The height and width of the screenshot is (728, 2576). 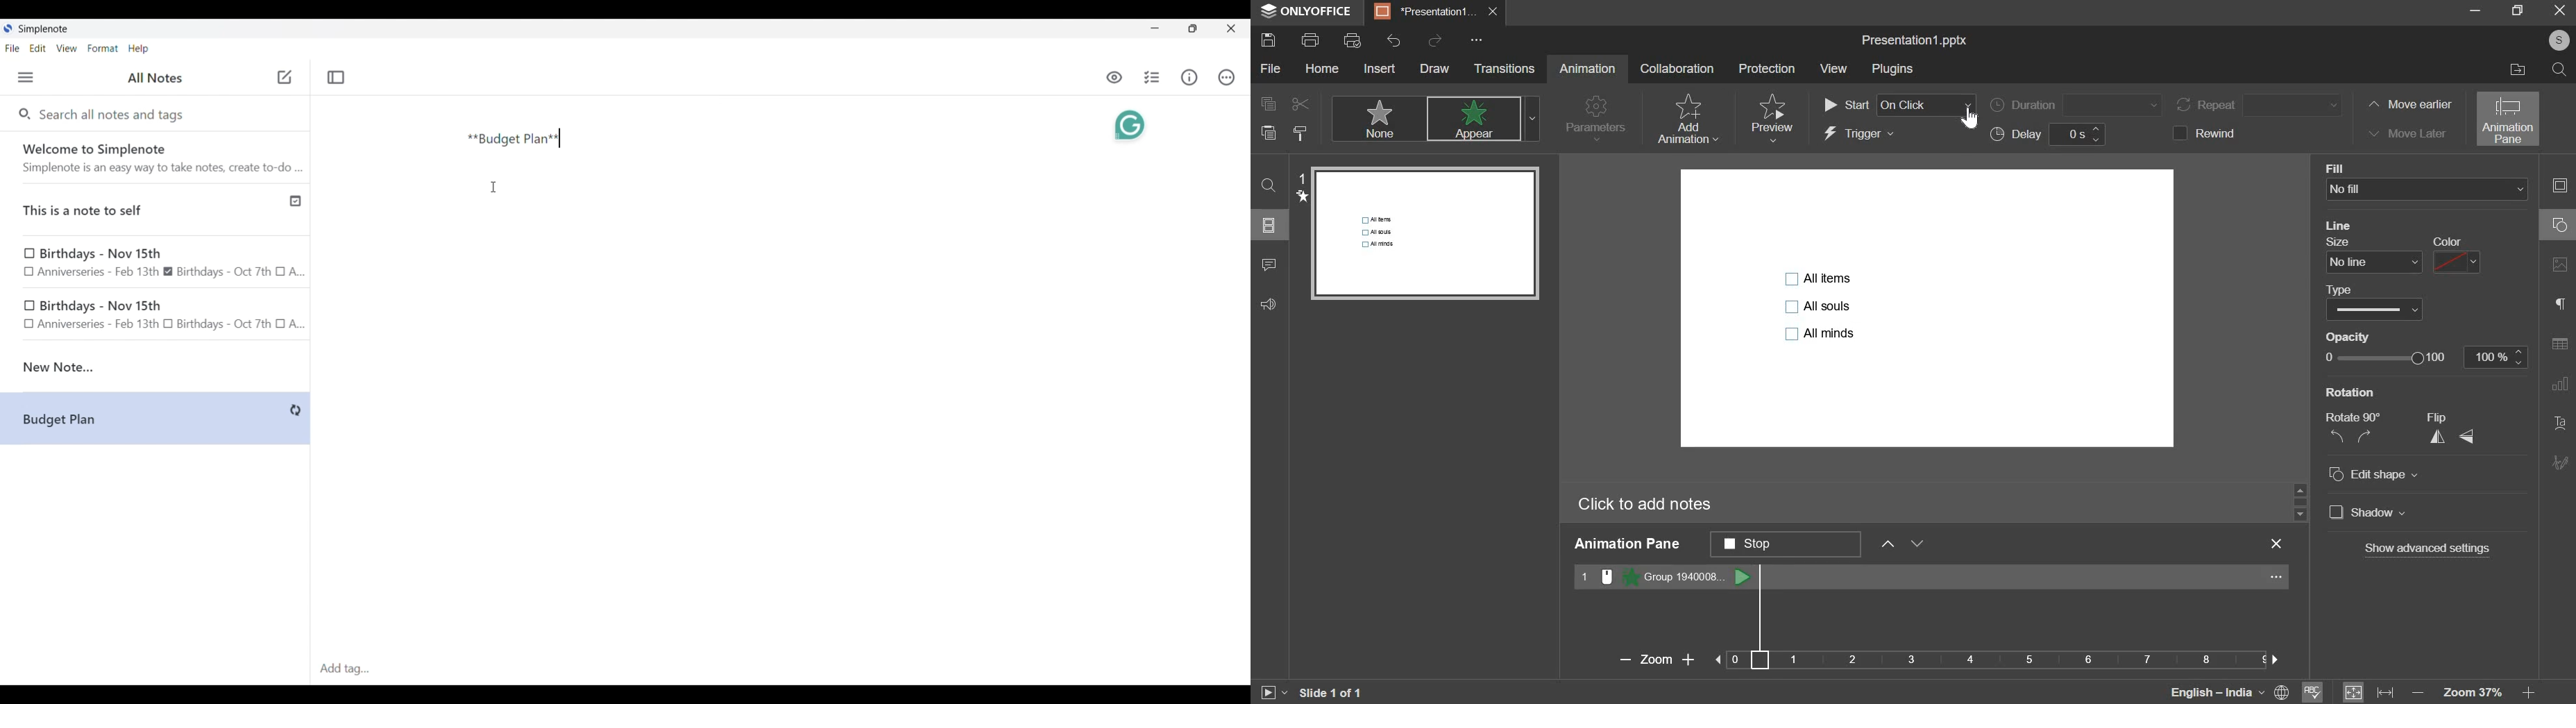 What do you see at coordinates (2299, 501) in the screenshot?
I see `slider` at bounding box center [2299, 501].